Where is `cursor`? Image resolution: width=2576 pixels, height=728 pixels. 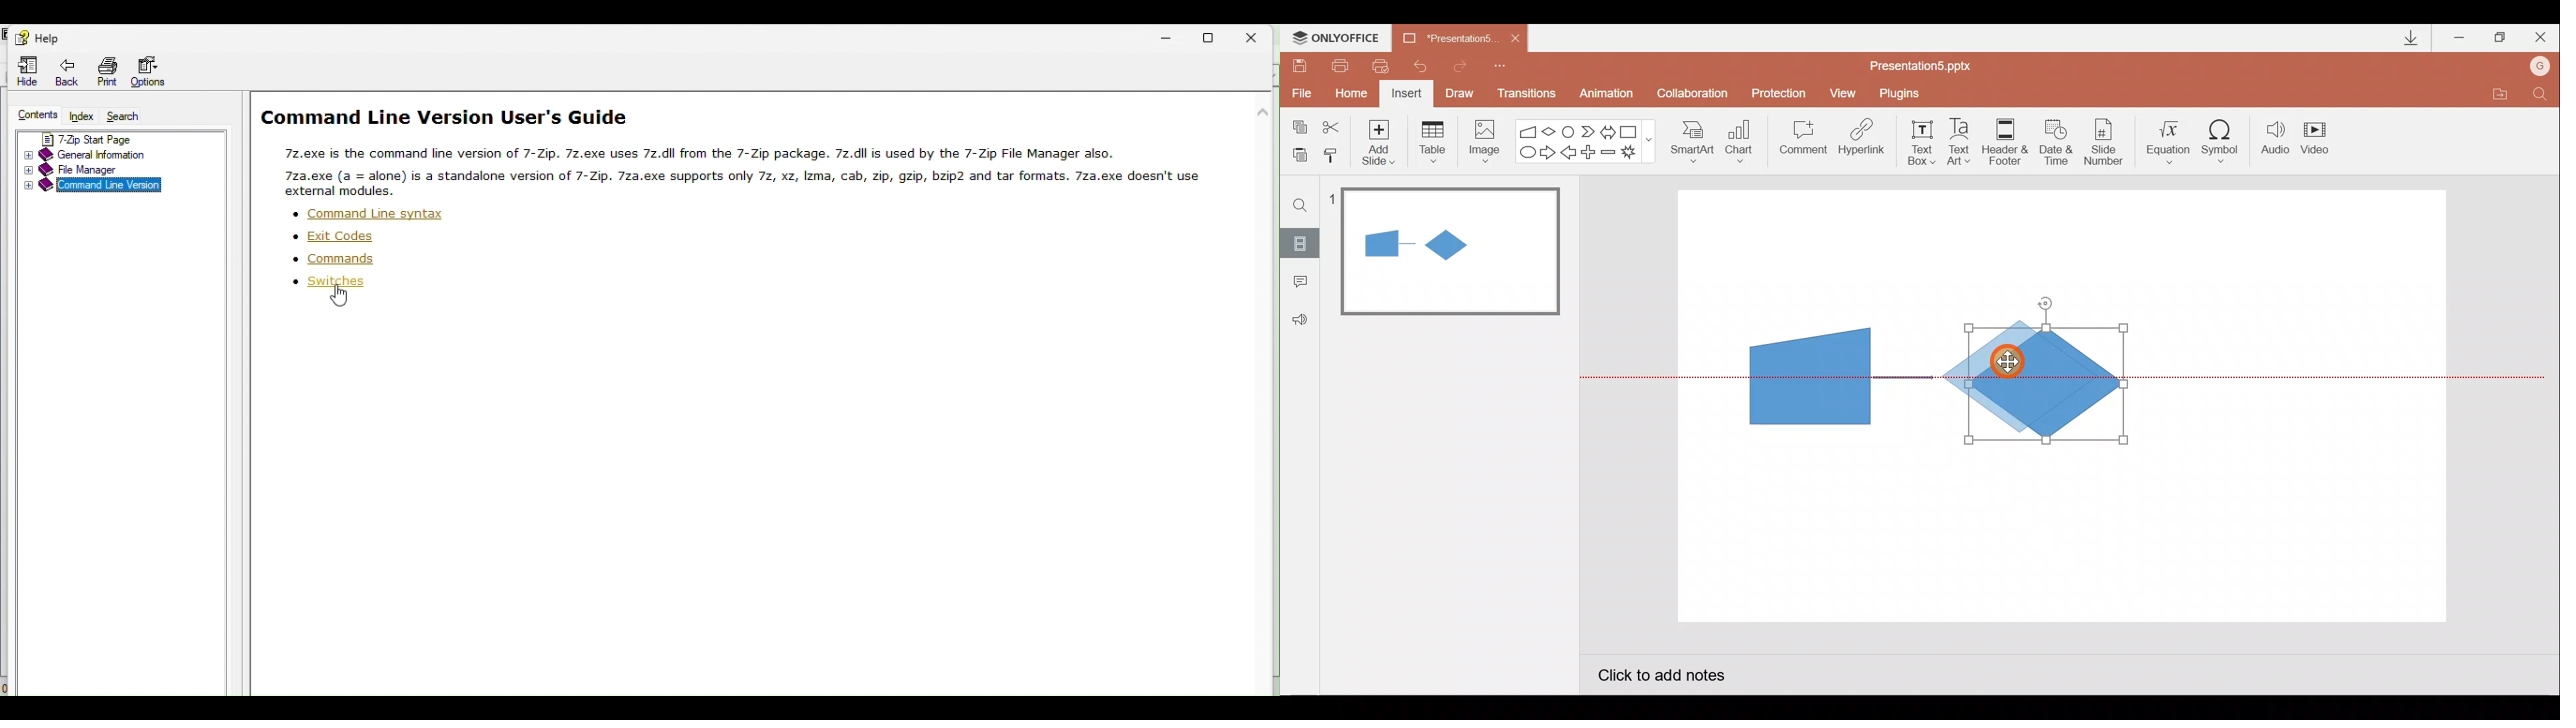
cursor is located at coordinates (340, 298).